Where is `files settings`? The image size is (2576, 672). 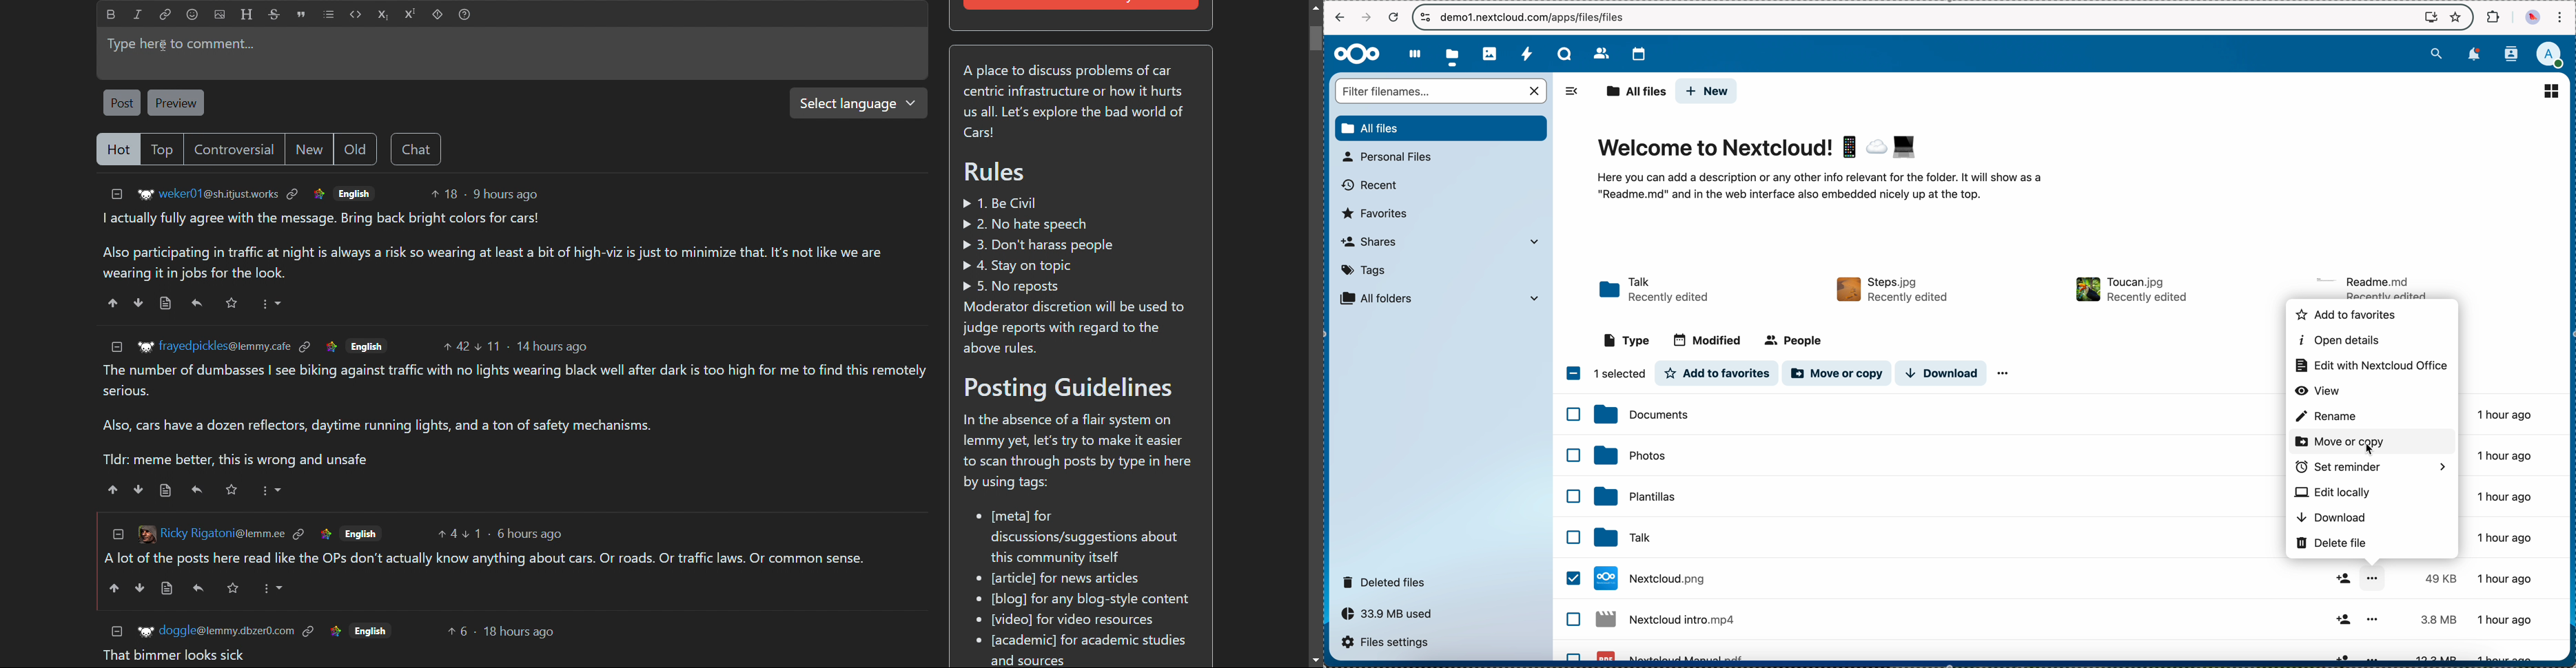
files settings is located at coordinates (1388, 643).